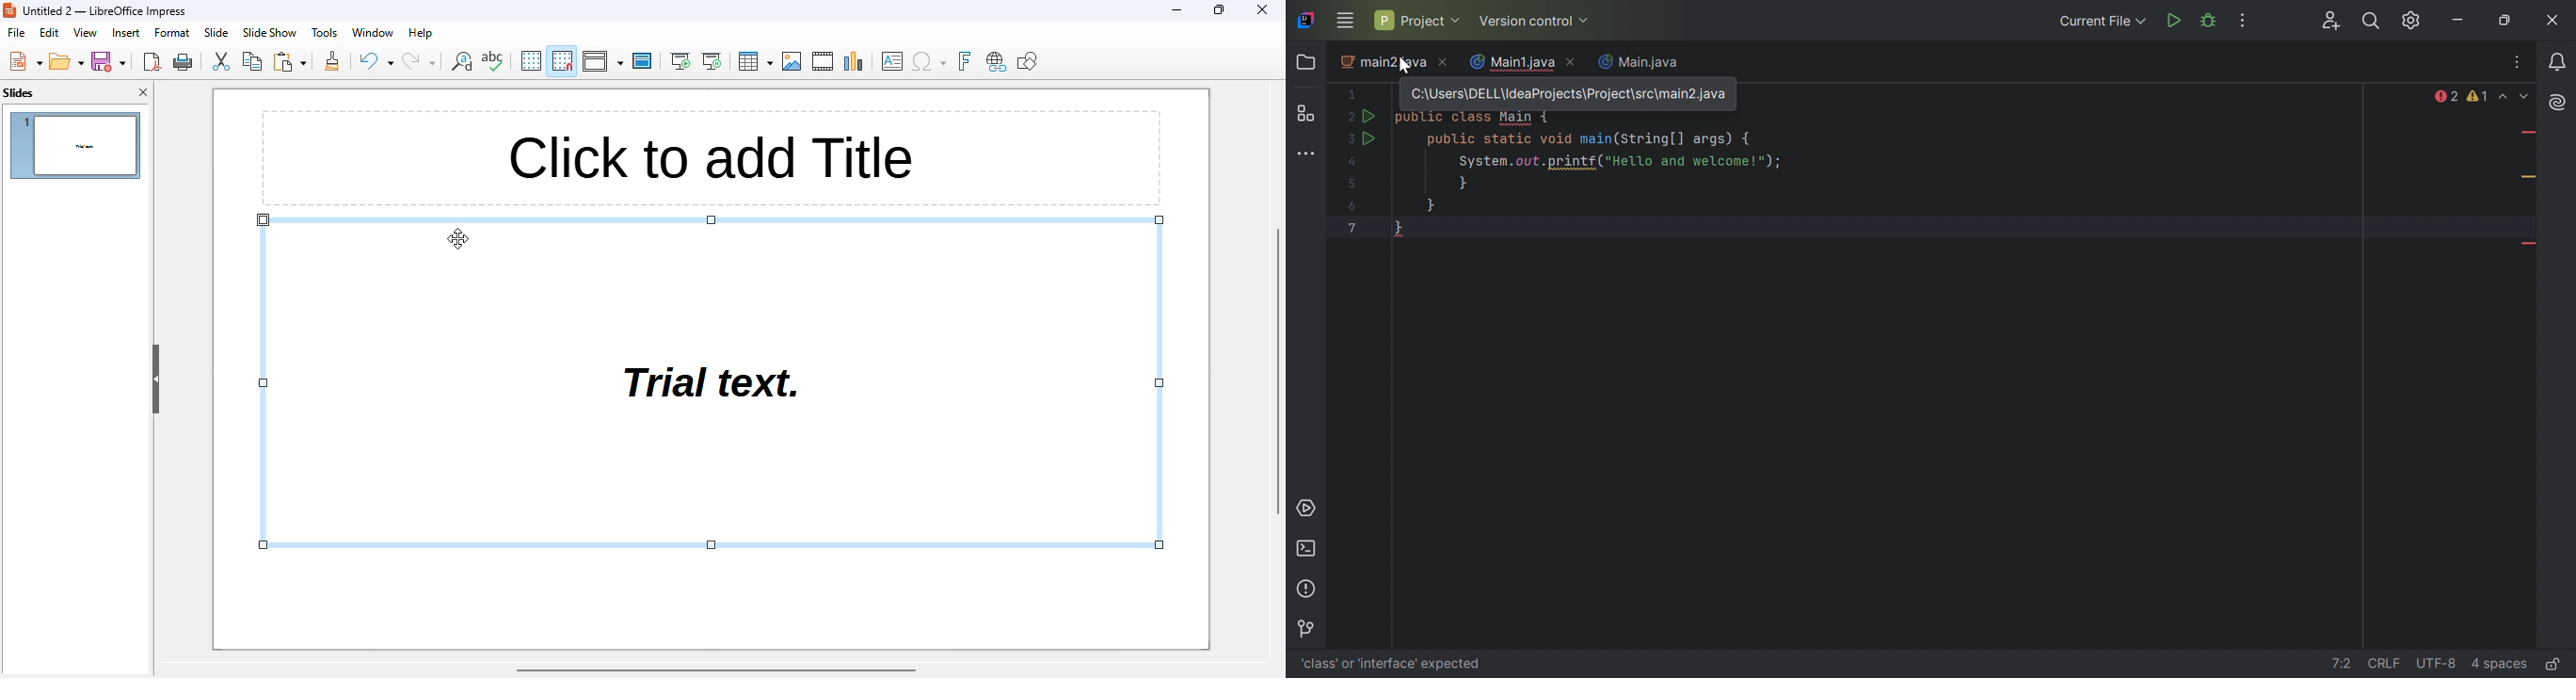  I want to click on show draw functions, so click(1027, 60).